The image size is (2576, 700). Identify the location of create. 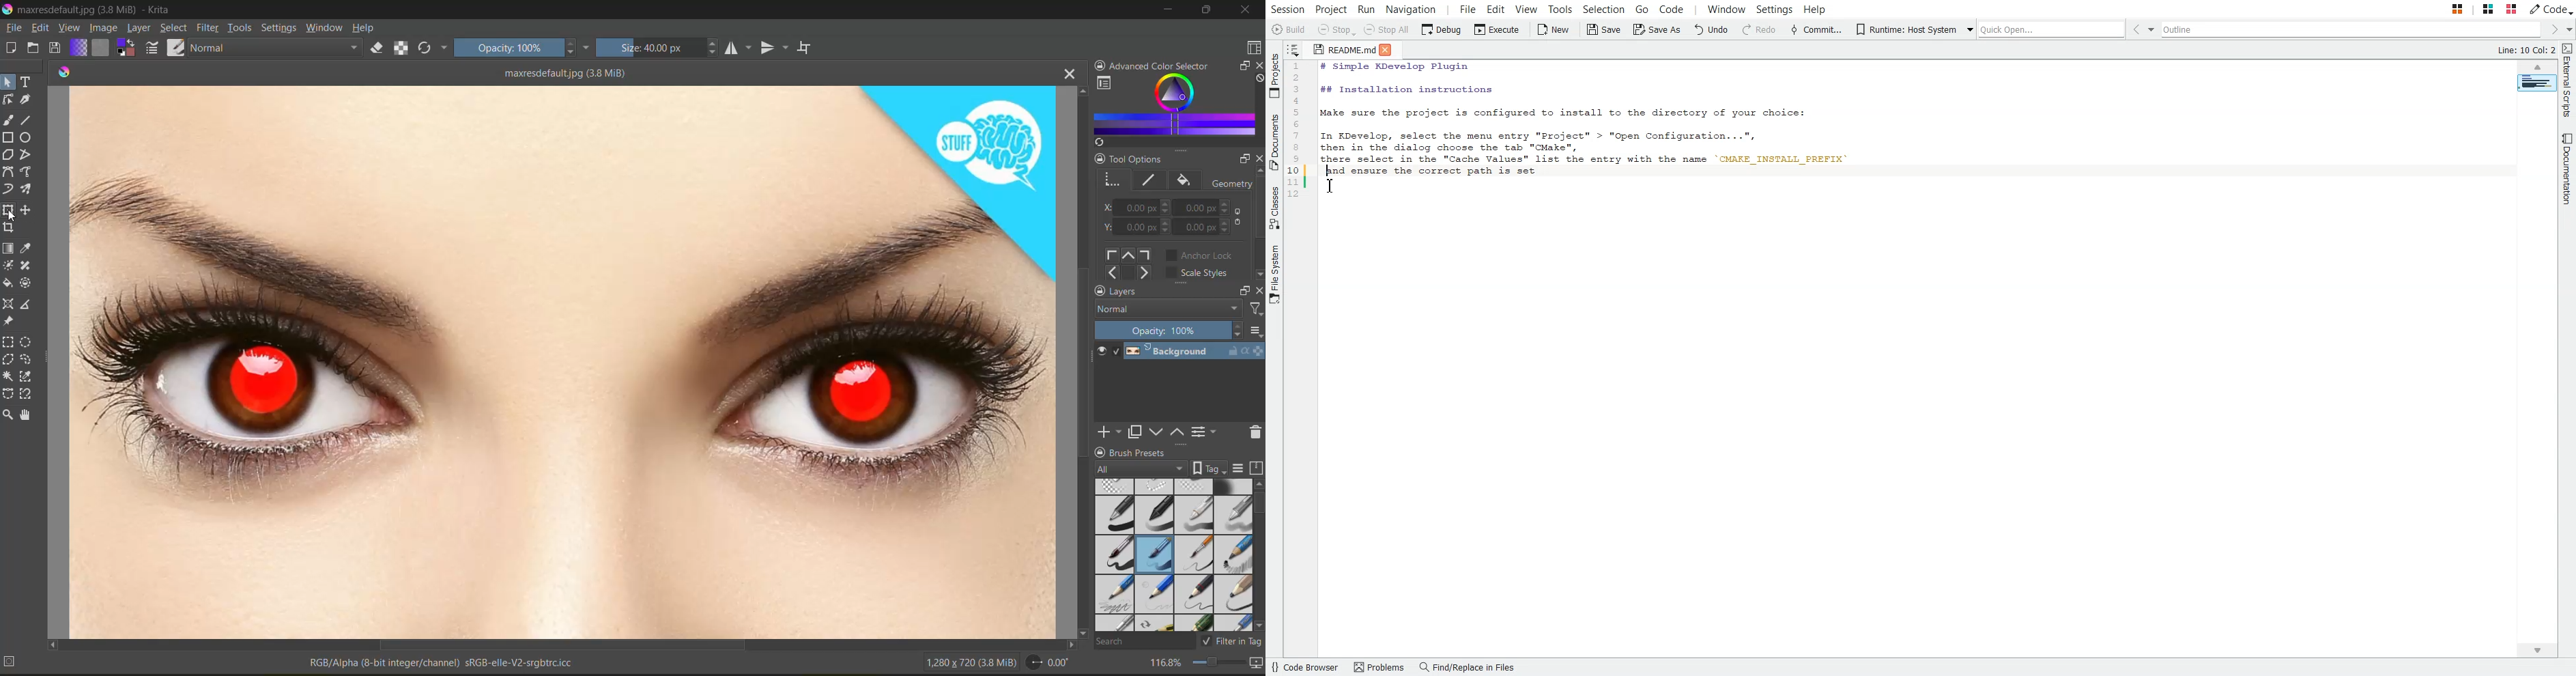
(12, 48).